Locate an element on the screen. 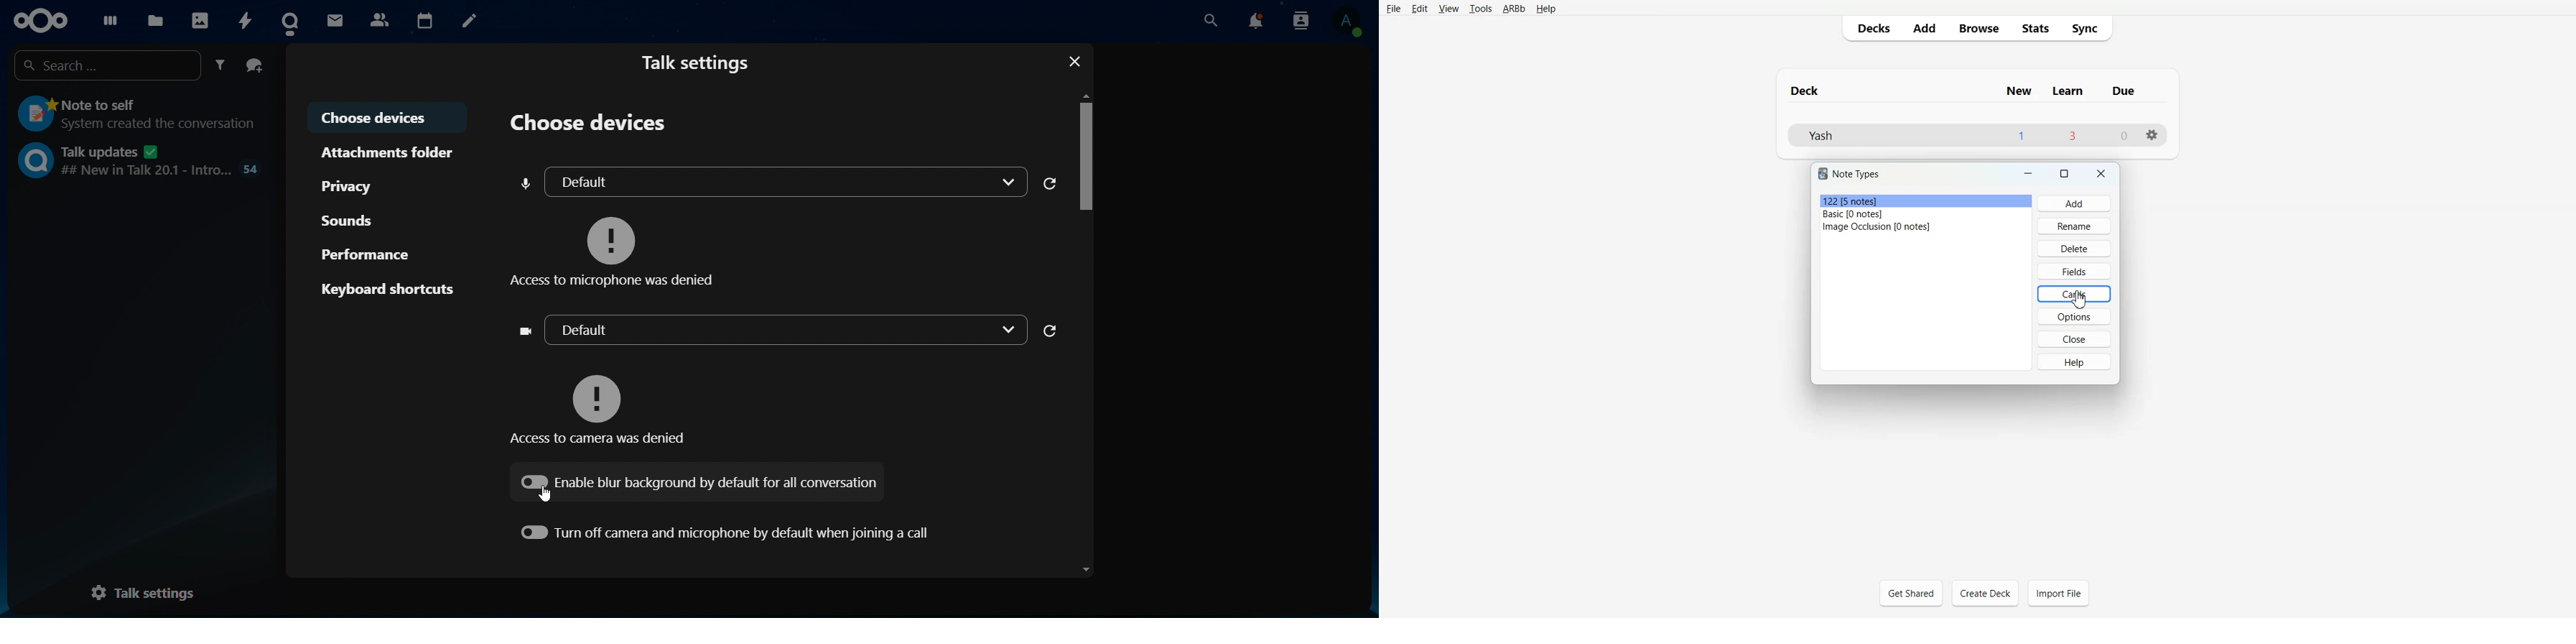 The height and width of the screenshot is (644, 2576). Cards is located at coordinates (2075, 293).